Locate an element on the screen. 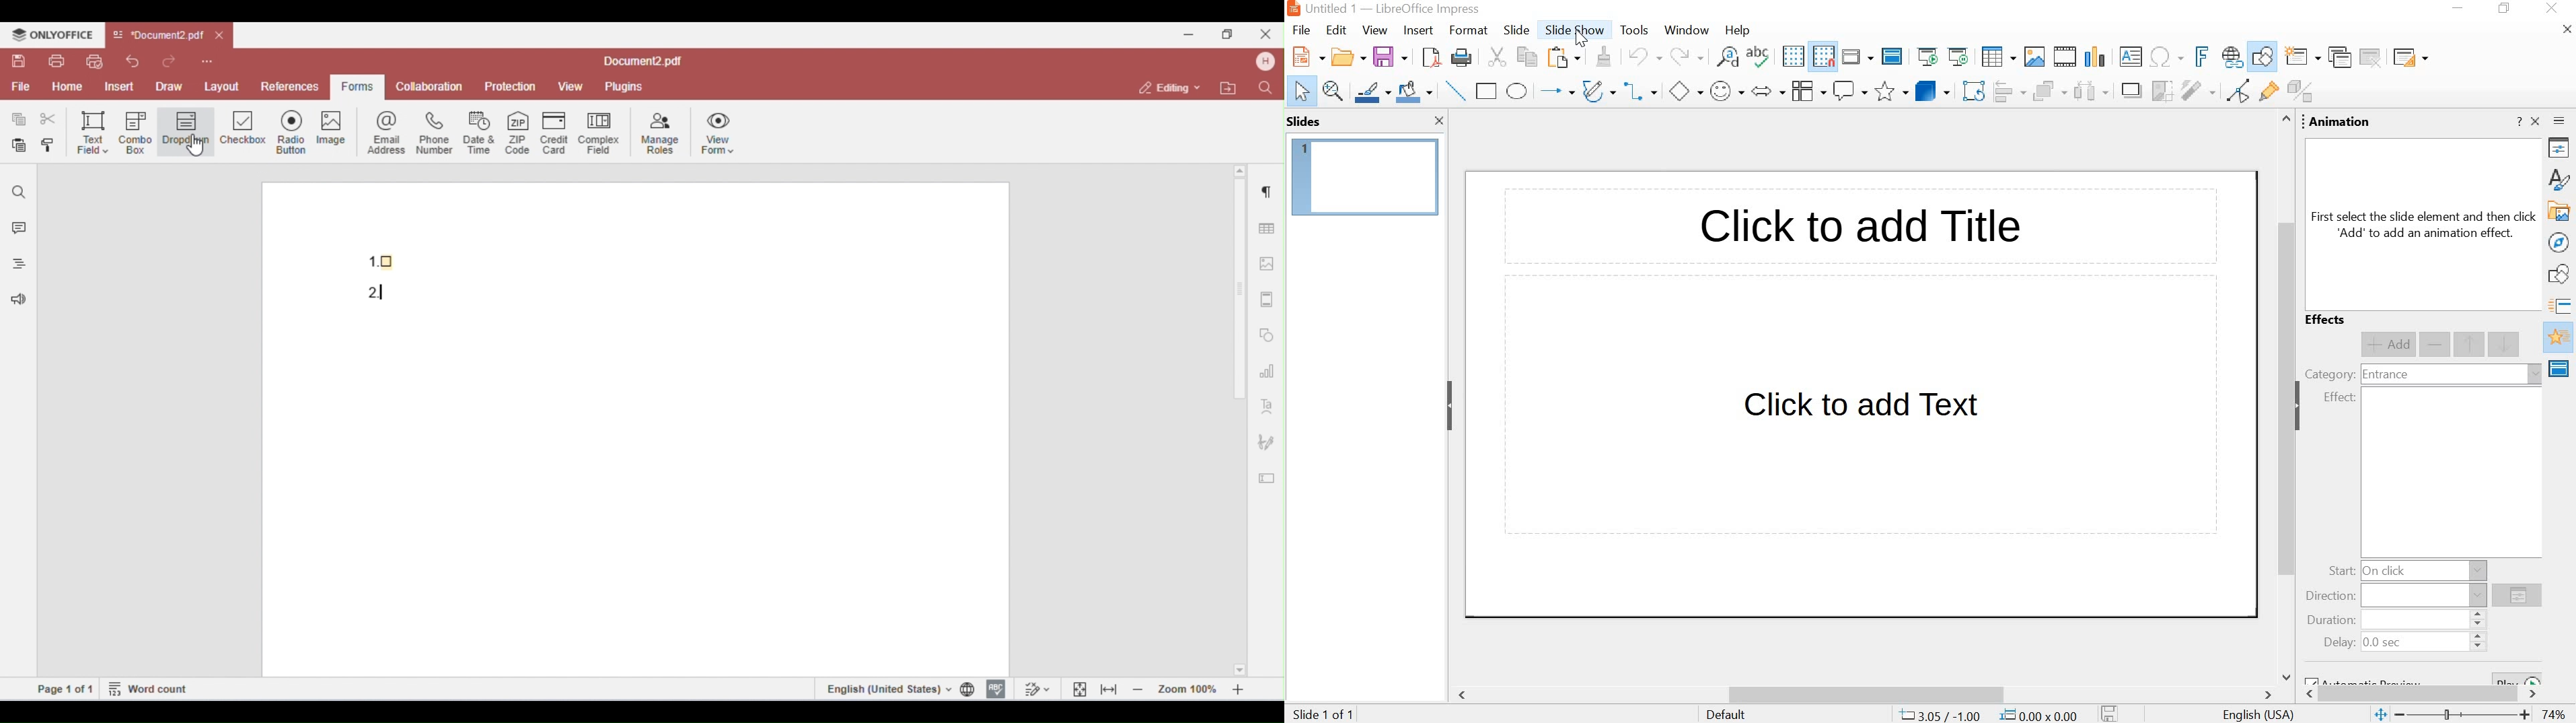  duration is located at coordinates (2328, 621).